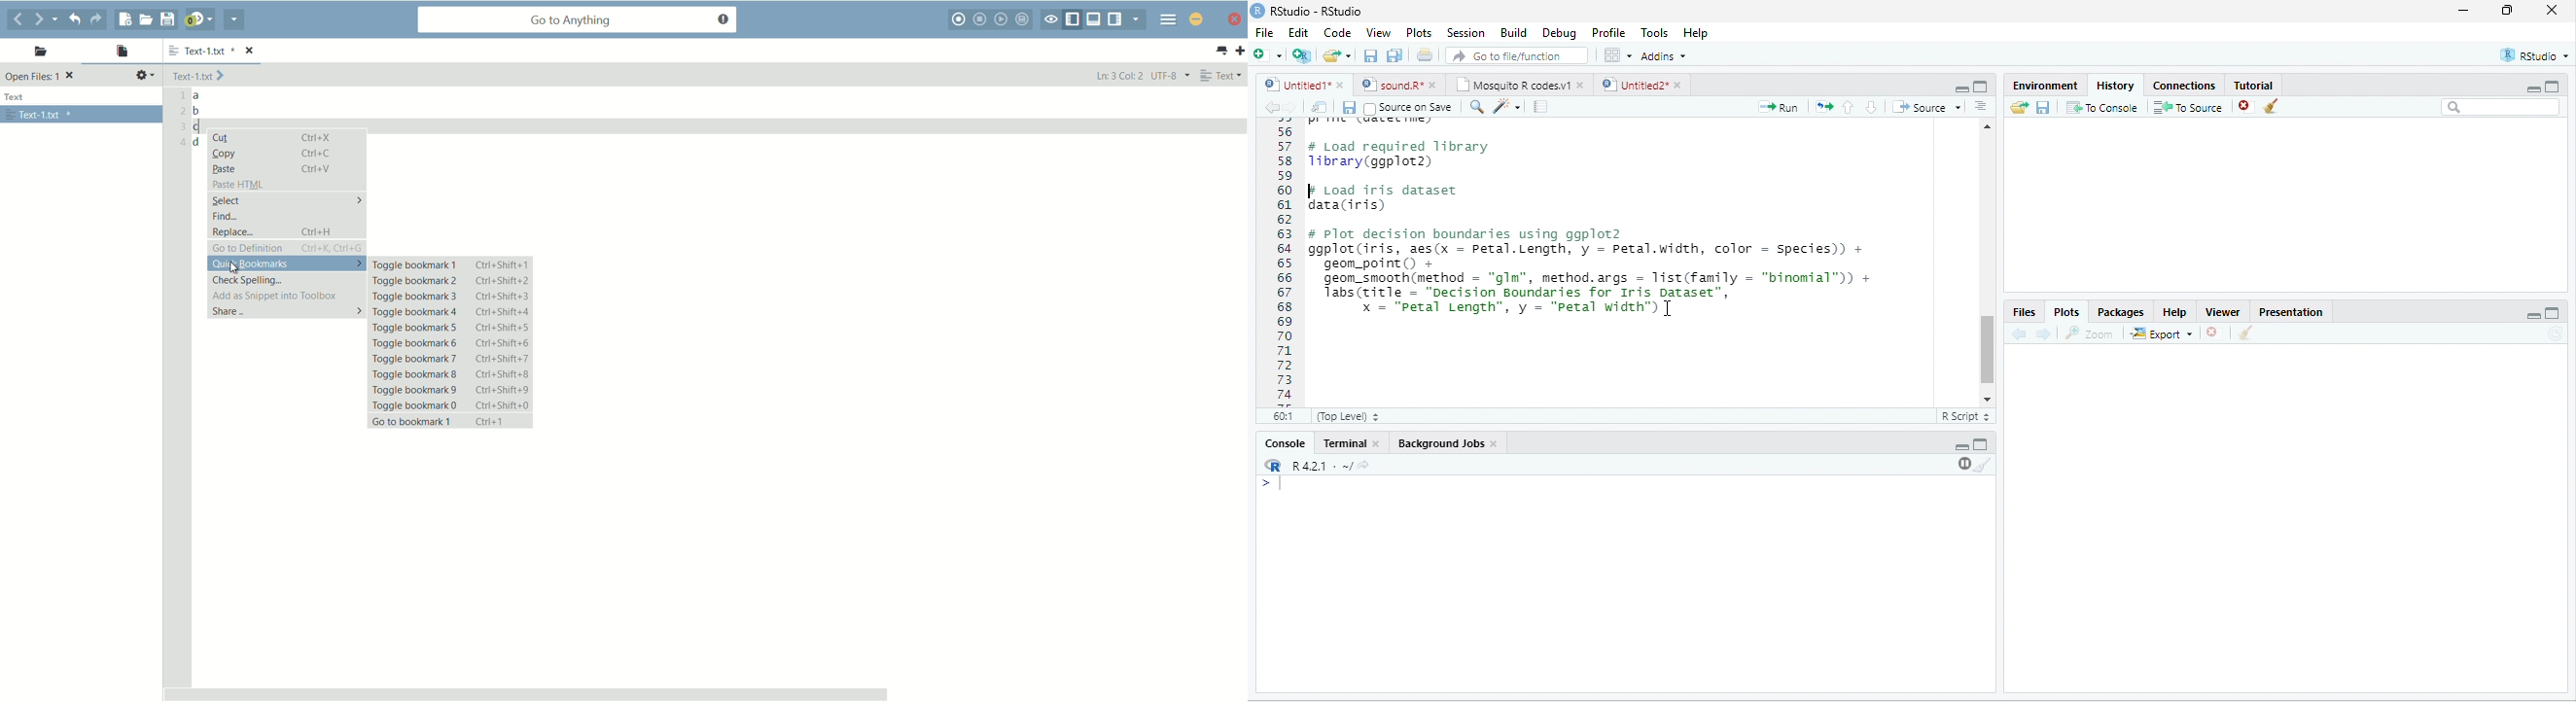 The height and width of the screenshot is (728, 2576). What do you see at coordinates (1926, 107) in the screenshot?
I see `Source` at bounding box center [1926, 107].